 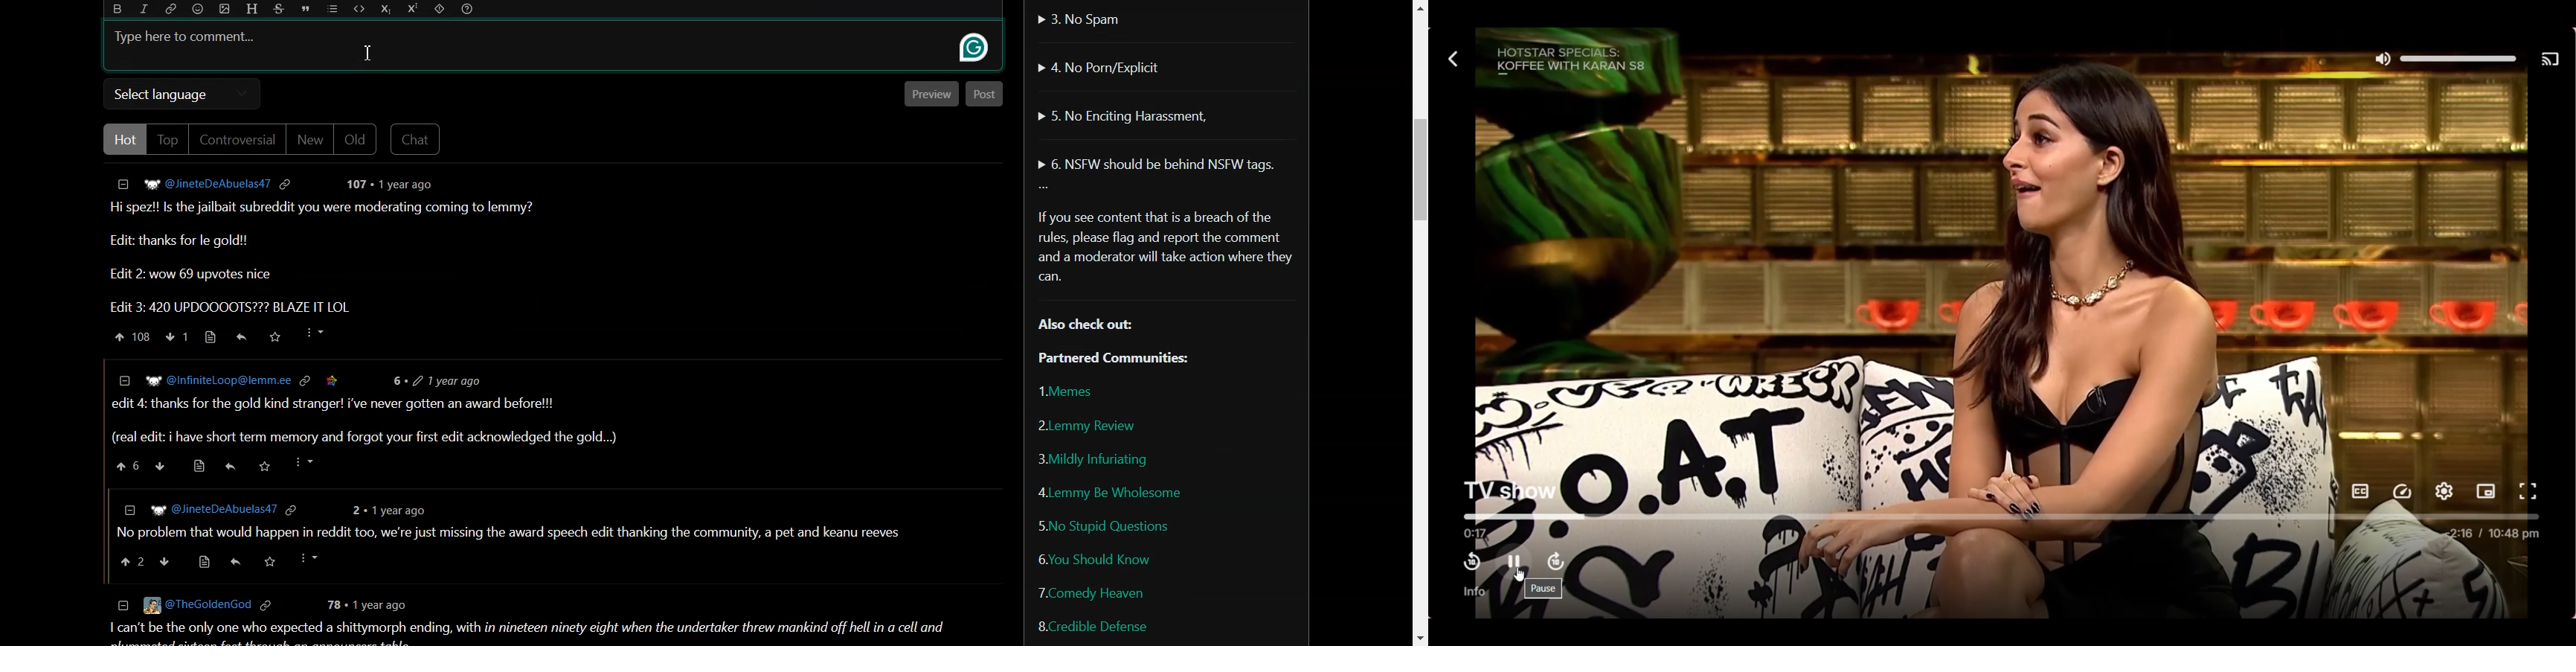 What do you see at coordinates (415, 140) in the screenshot?
I see `Chat` at bounding box center [415, 140].